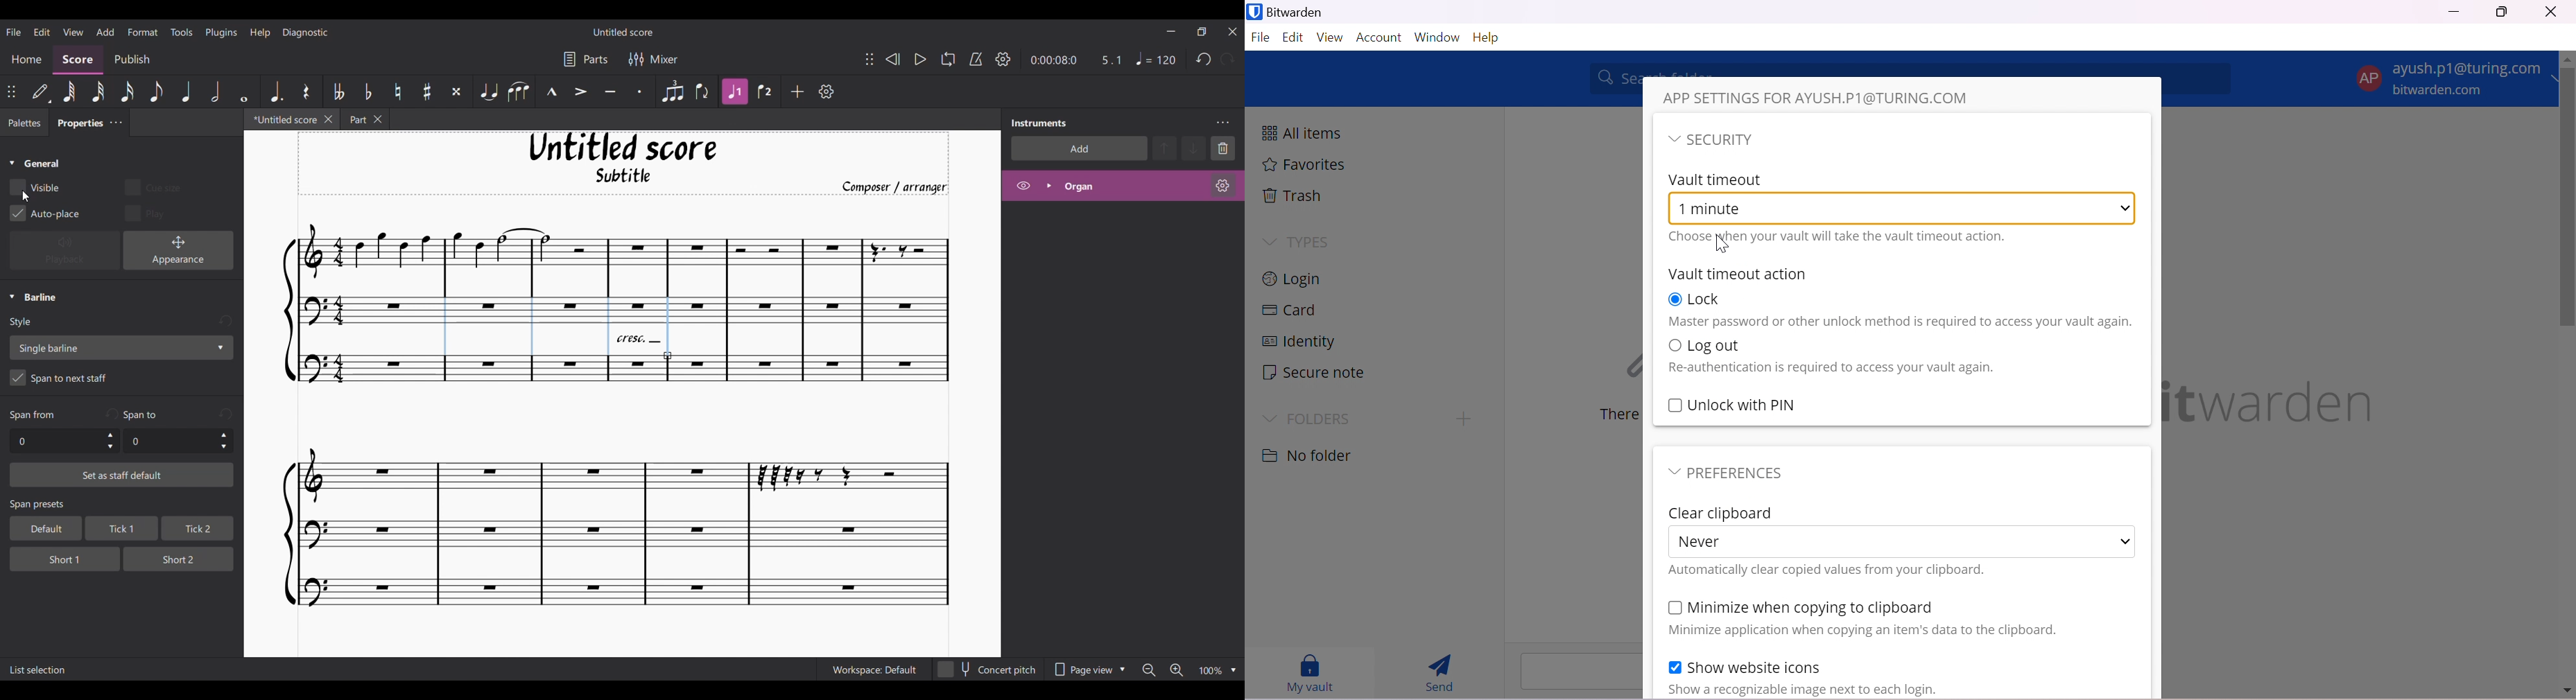  Describe the element at coordinates (1709, 299) in the screenshot. I see `Lock` at that location.